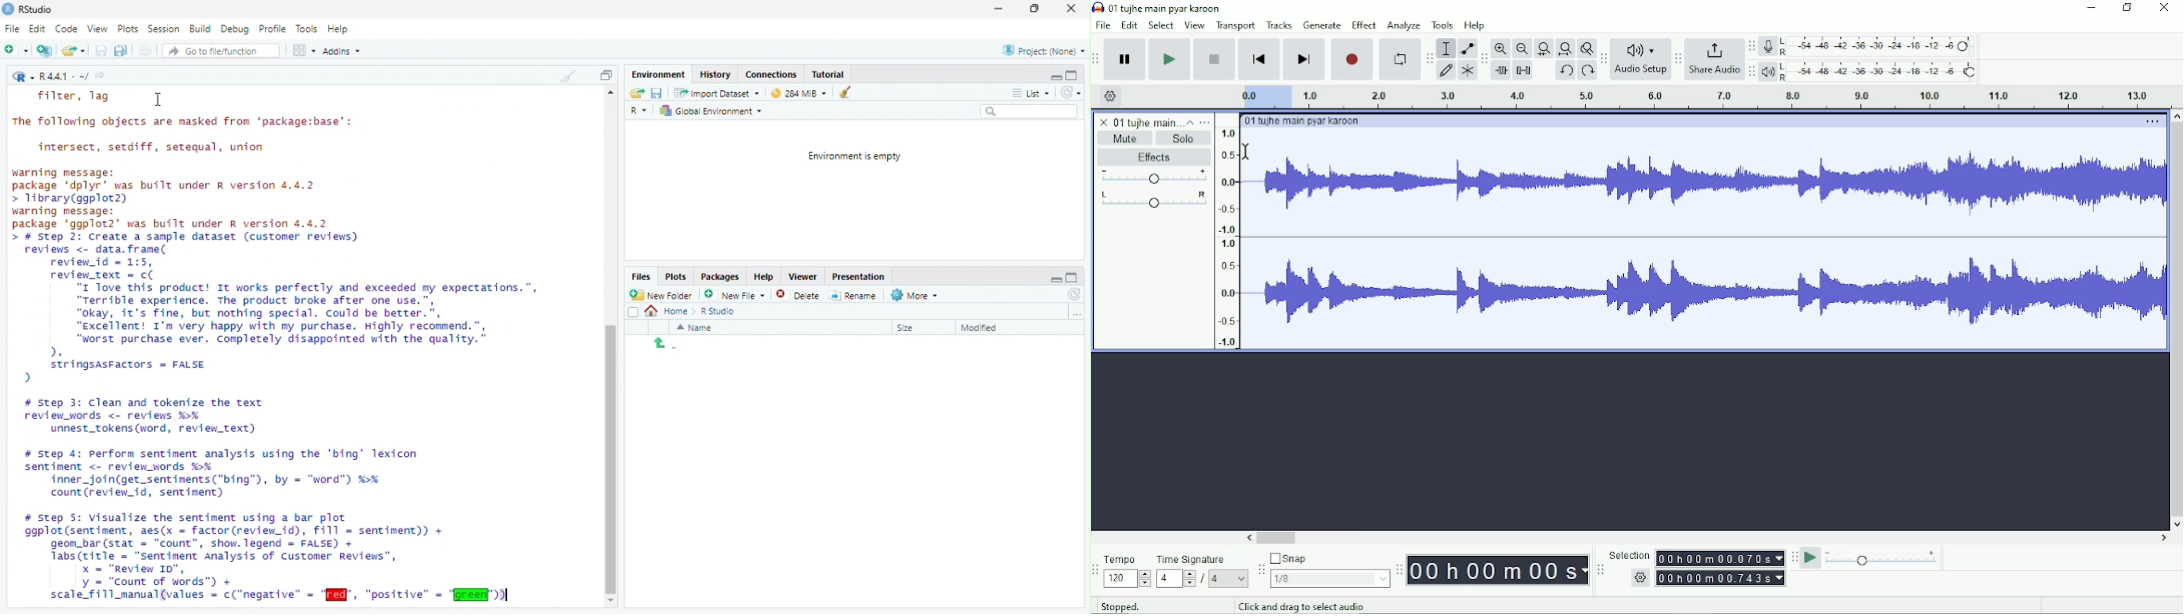 The width and height of the screenshot is (2184, 616). Describe the element at coordinates (1639, 580) in the screenshot. I see `Setting Logo` at that location.